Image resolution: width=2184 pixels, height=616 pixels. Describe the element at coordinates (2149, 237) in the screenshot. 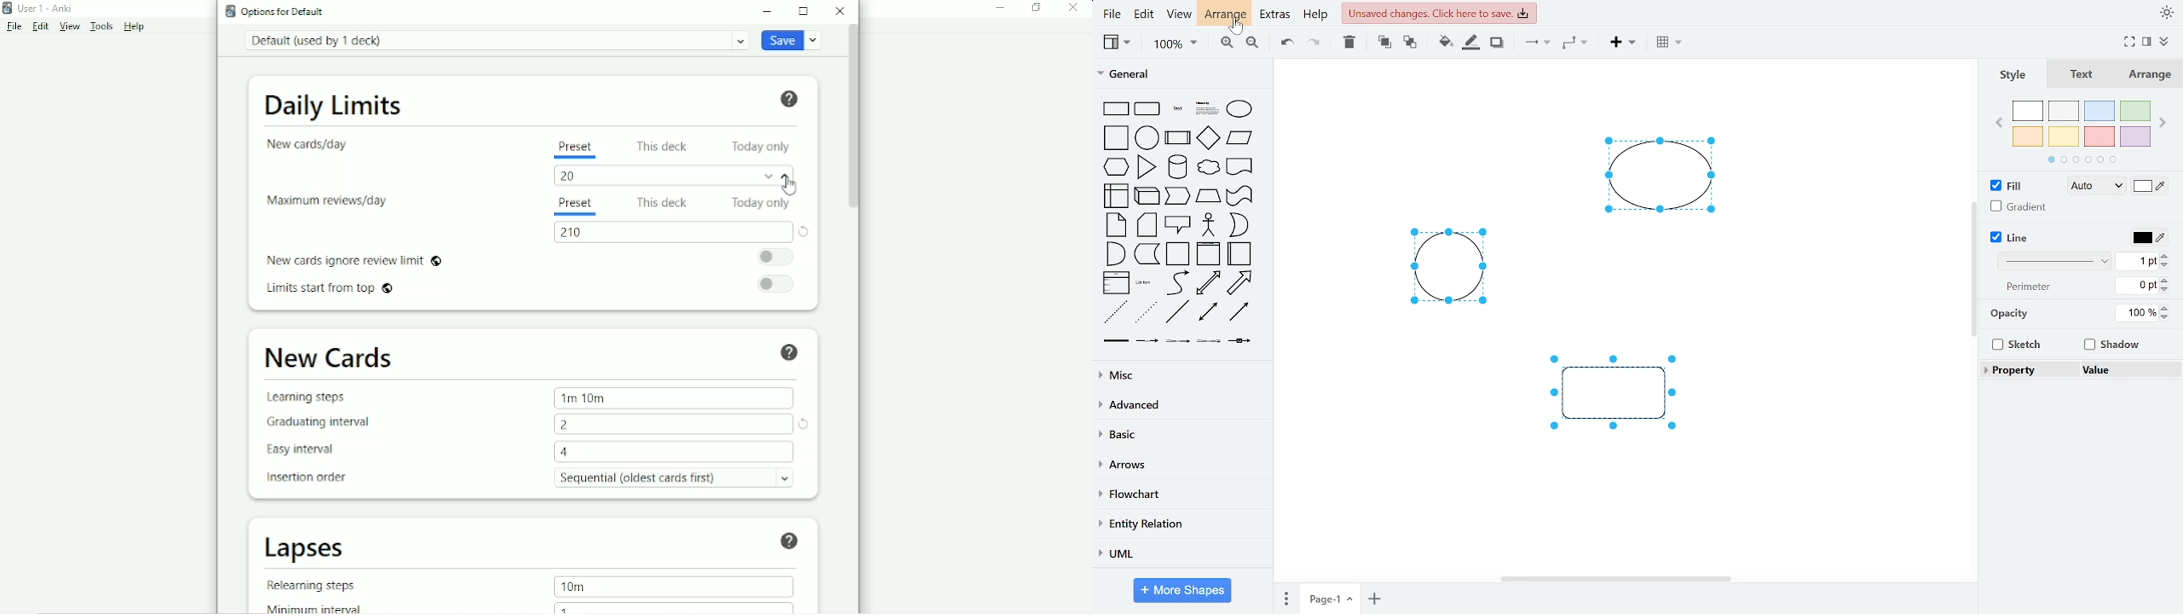

I see `line color` at that location.